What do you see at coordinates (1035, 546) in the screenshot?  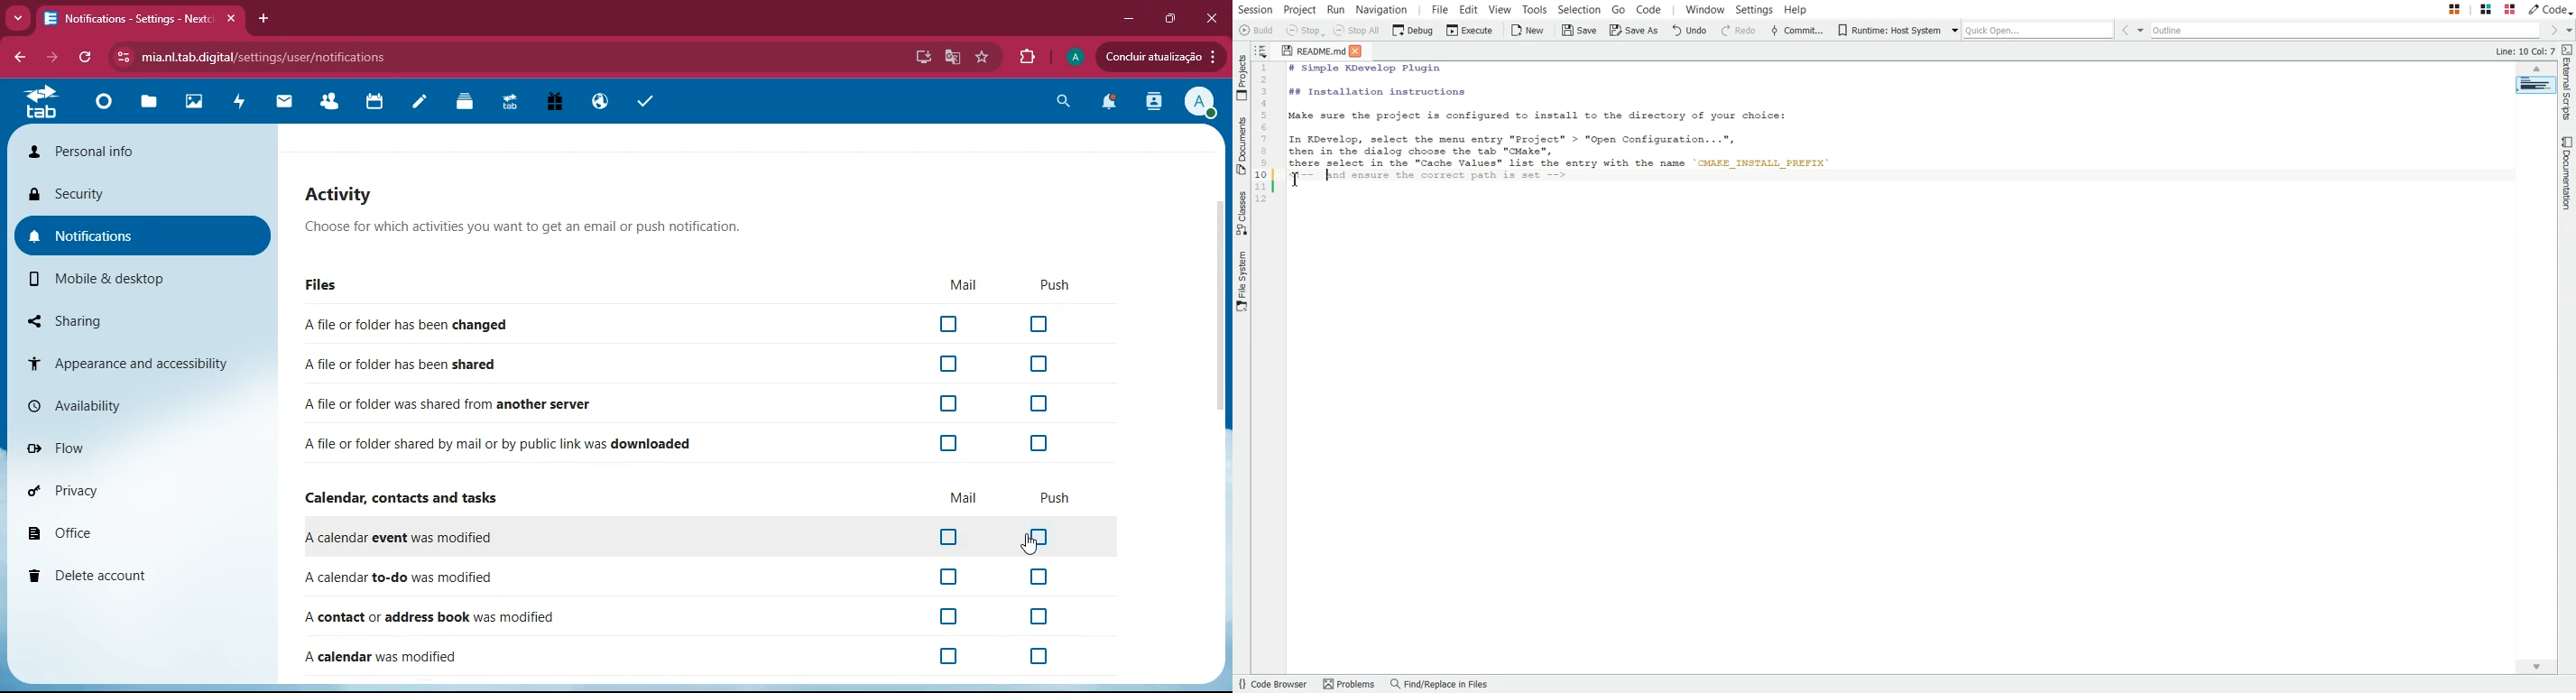 I see `cursor` at bounding box center [1035, 546].